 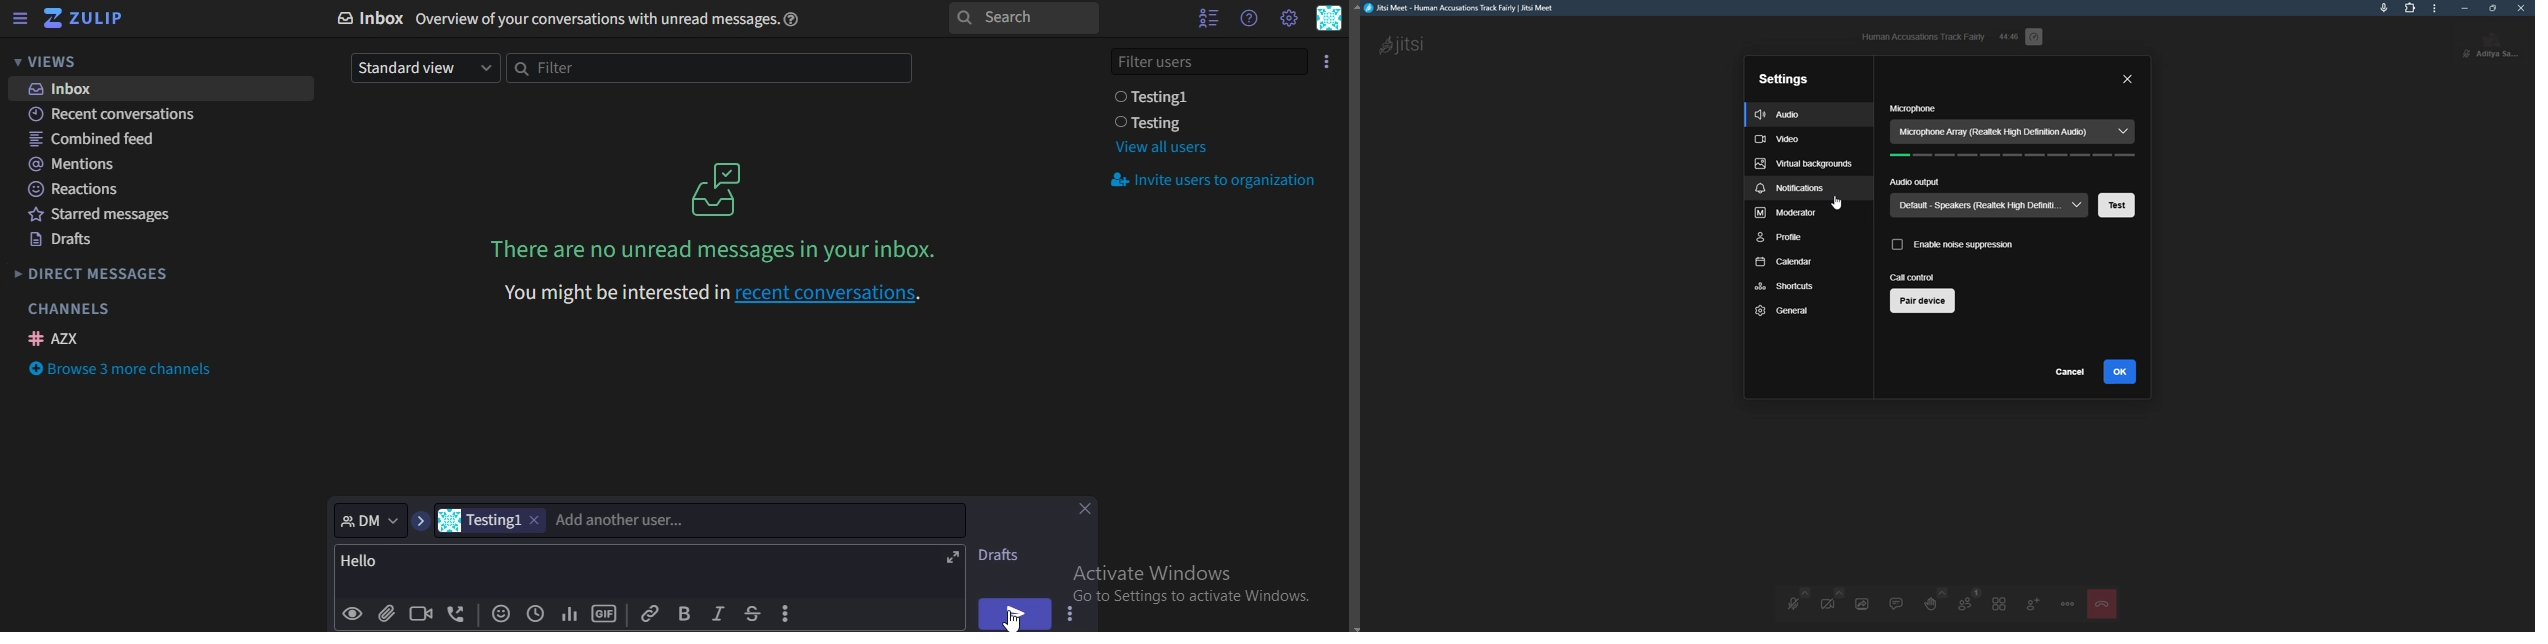 I want to click on start camera, so click(x=1830, y=603).